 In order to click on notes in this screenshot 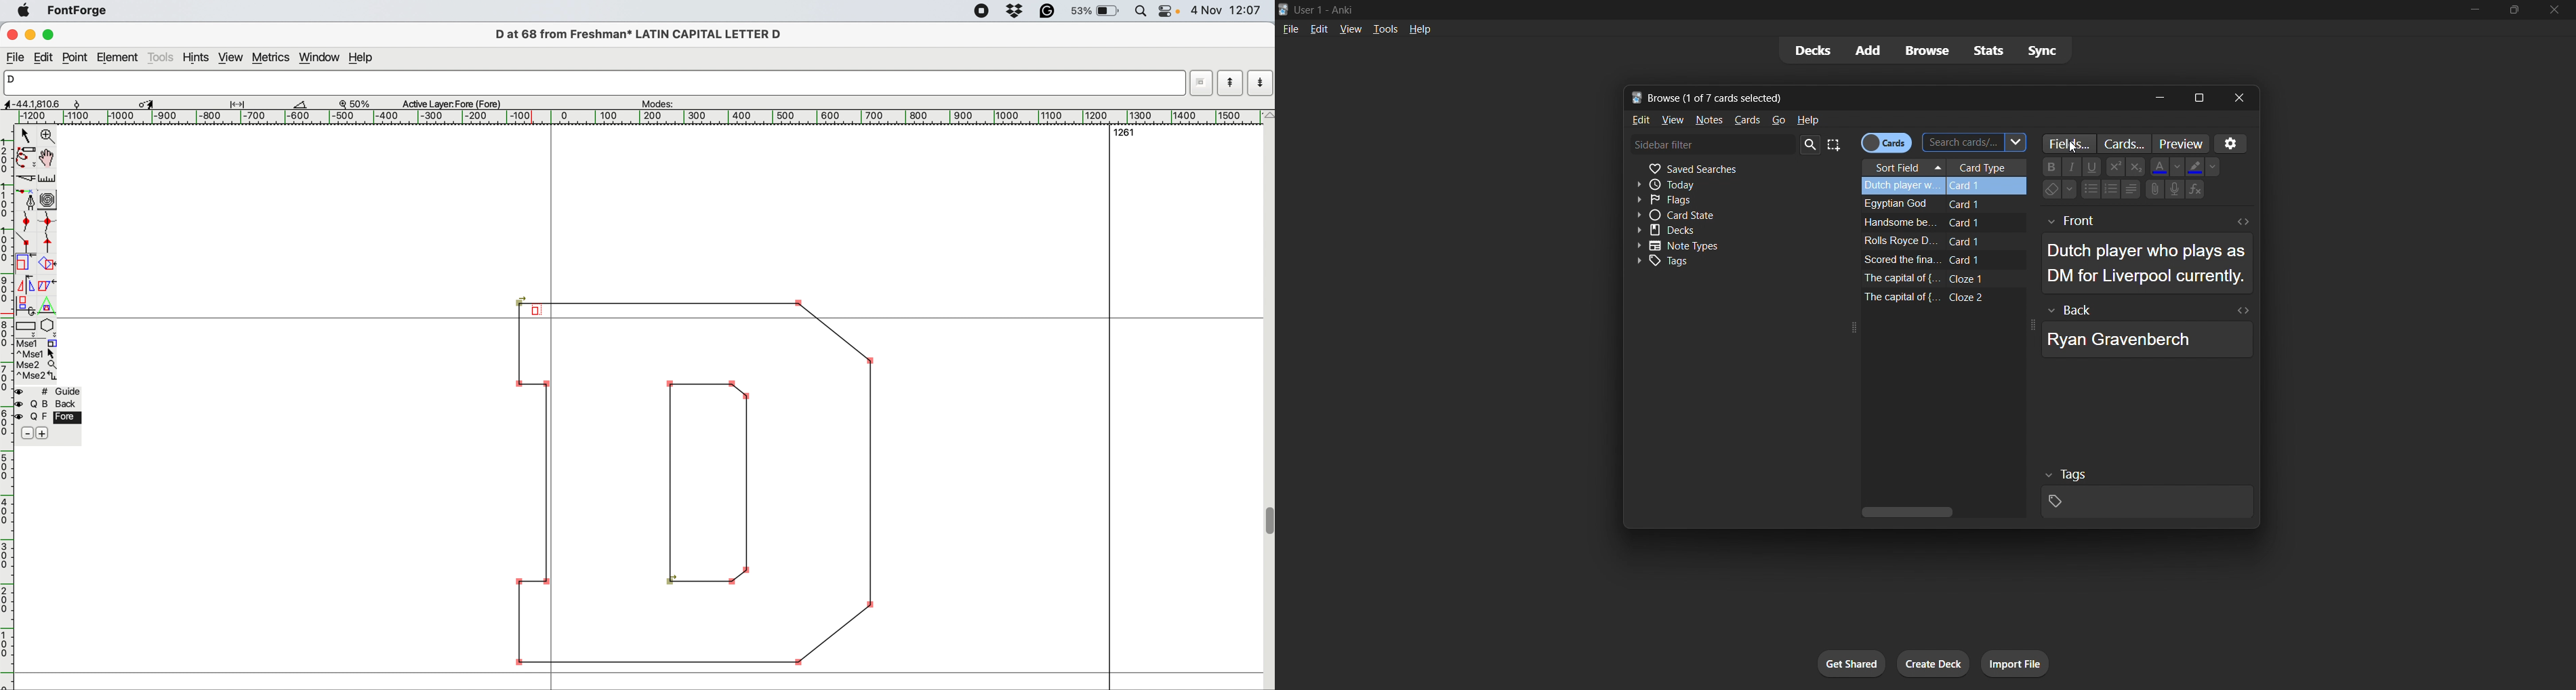, I will do `click(1709, 121)`.